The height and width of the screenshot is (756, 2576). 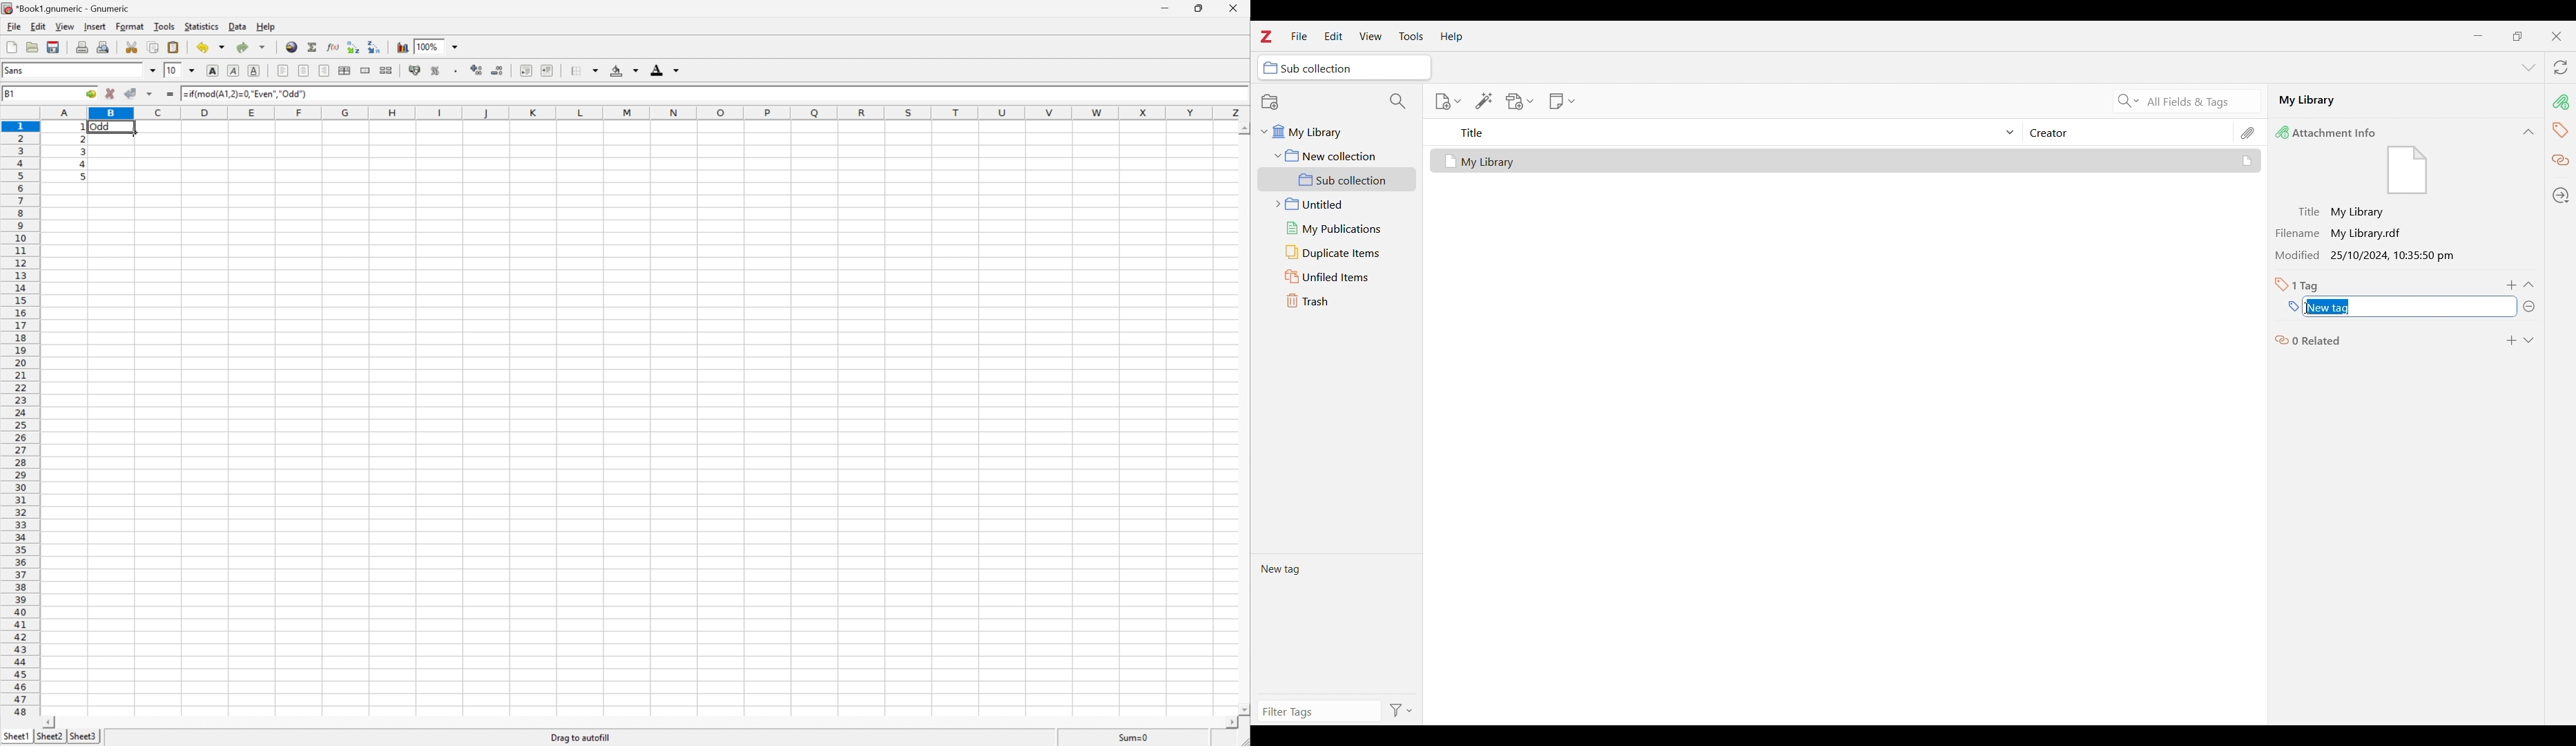 I want to click on Sort title column, so click(x=1731, y=132).